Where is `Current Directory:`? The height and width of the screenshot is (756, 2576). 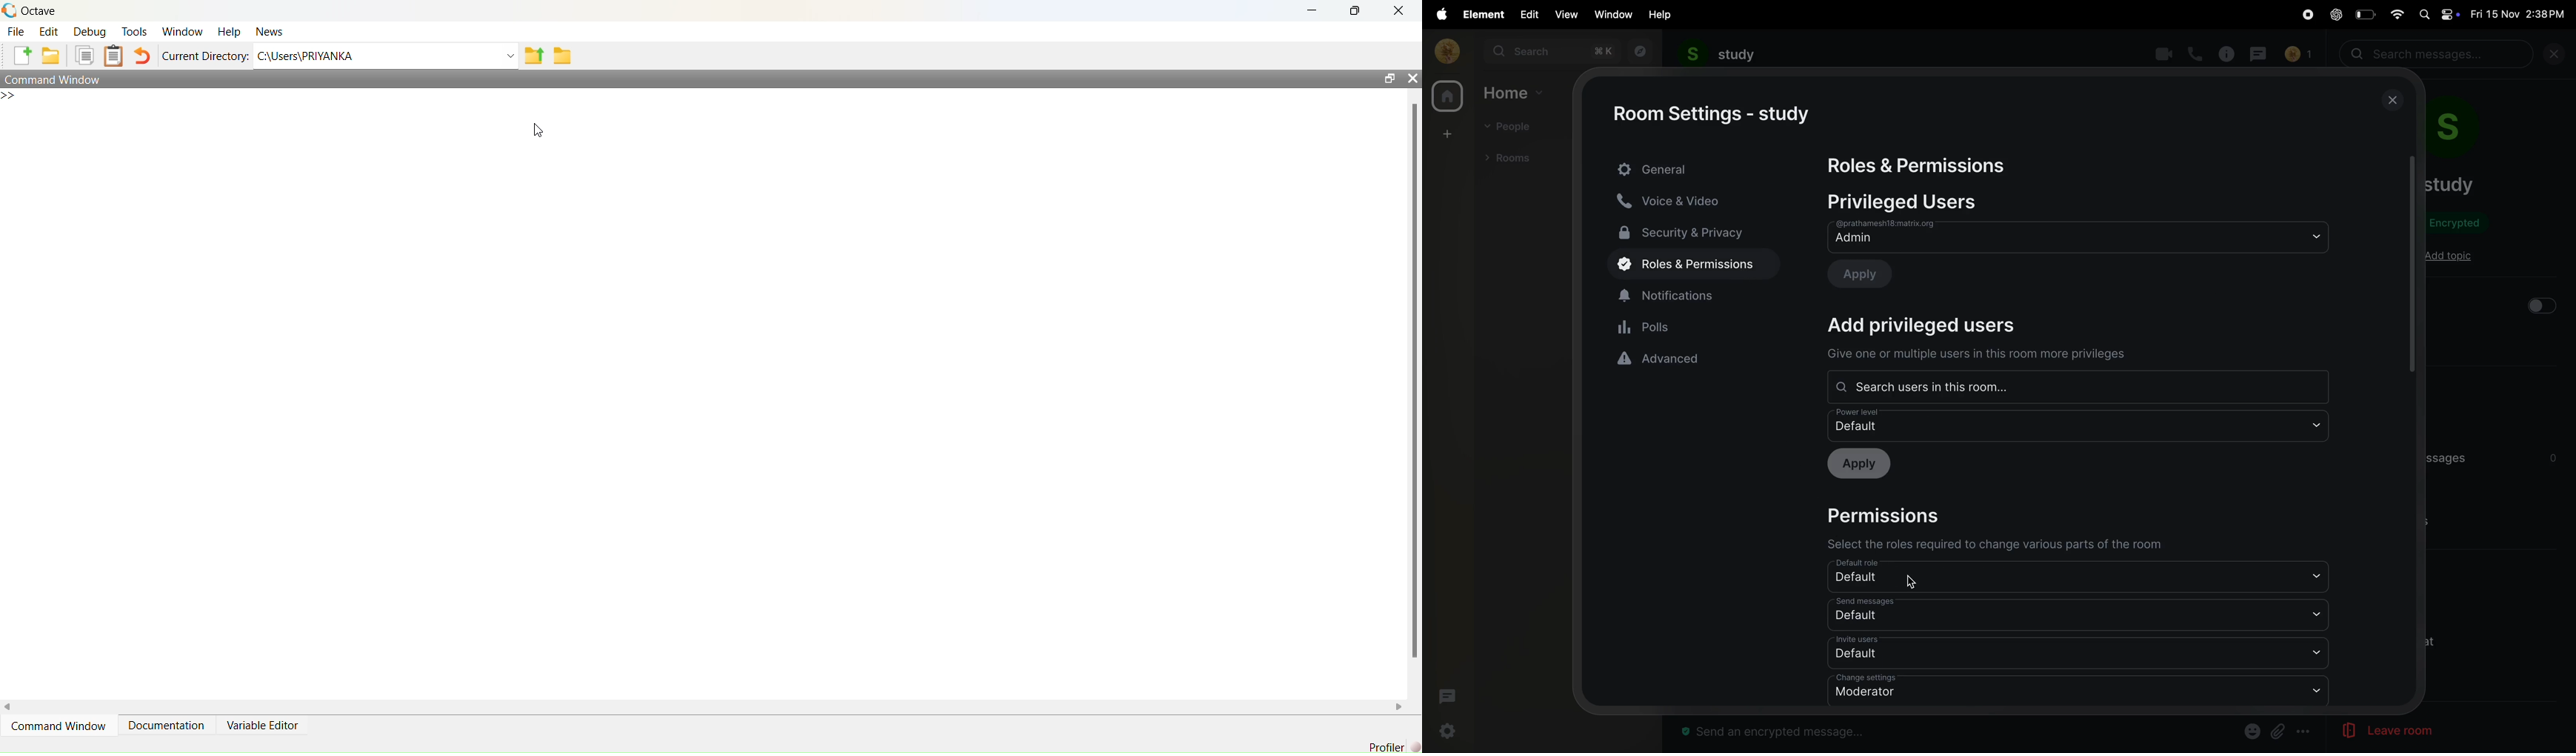 Current Directory: is located at coordinates (207, 57).